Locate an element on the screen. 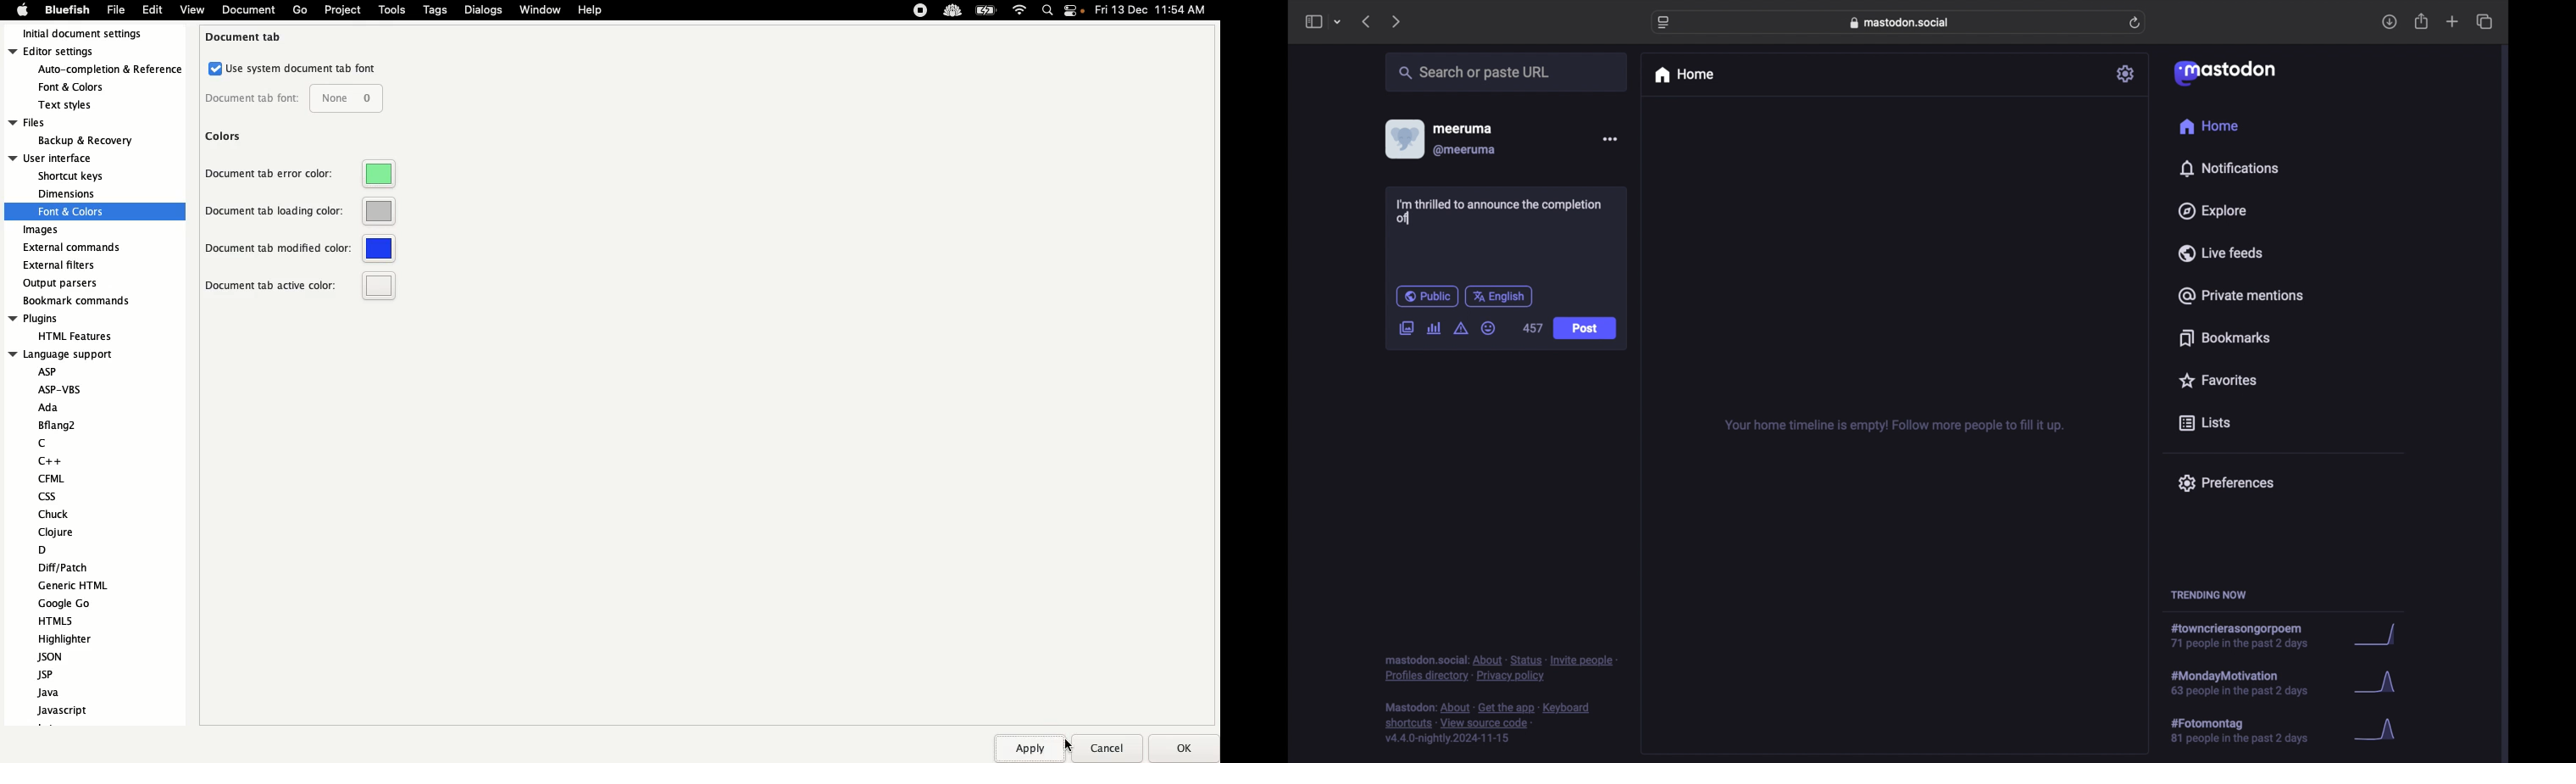  Window is located at coordinates (541, 11).